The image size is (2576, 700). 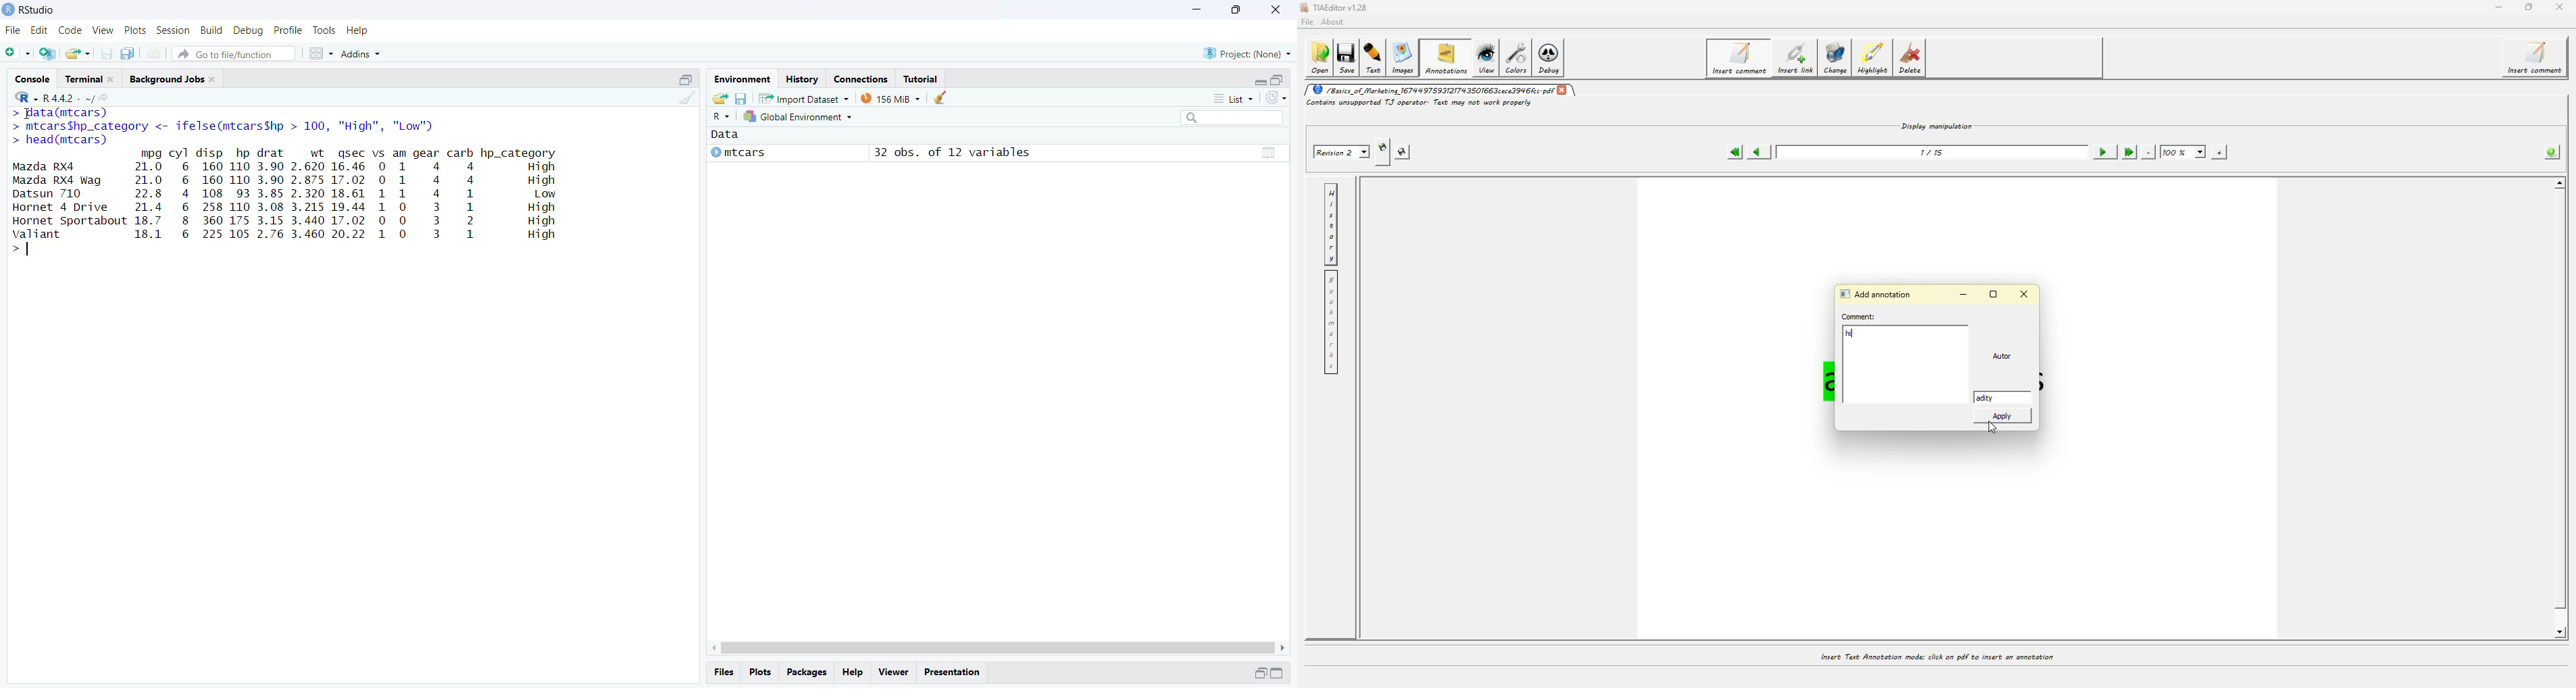 I want to click on Right, so click(x=1284, y=647).